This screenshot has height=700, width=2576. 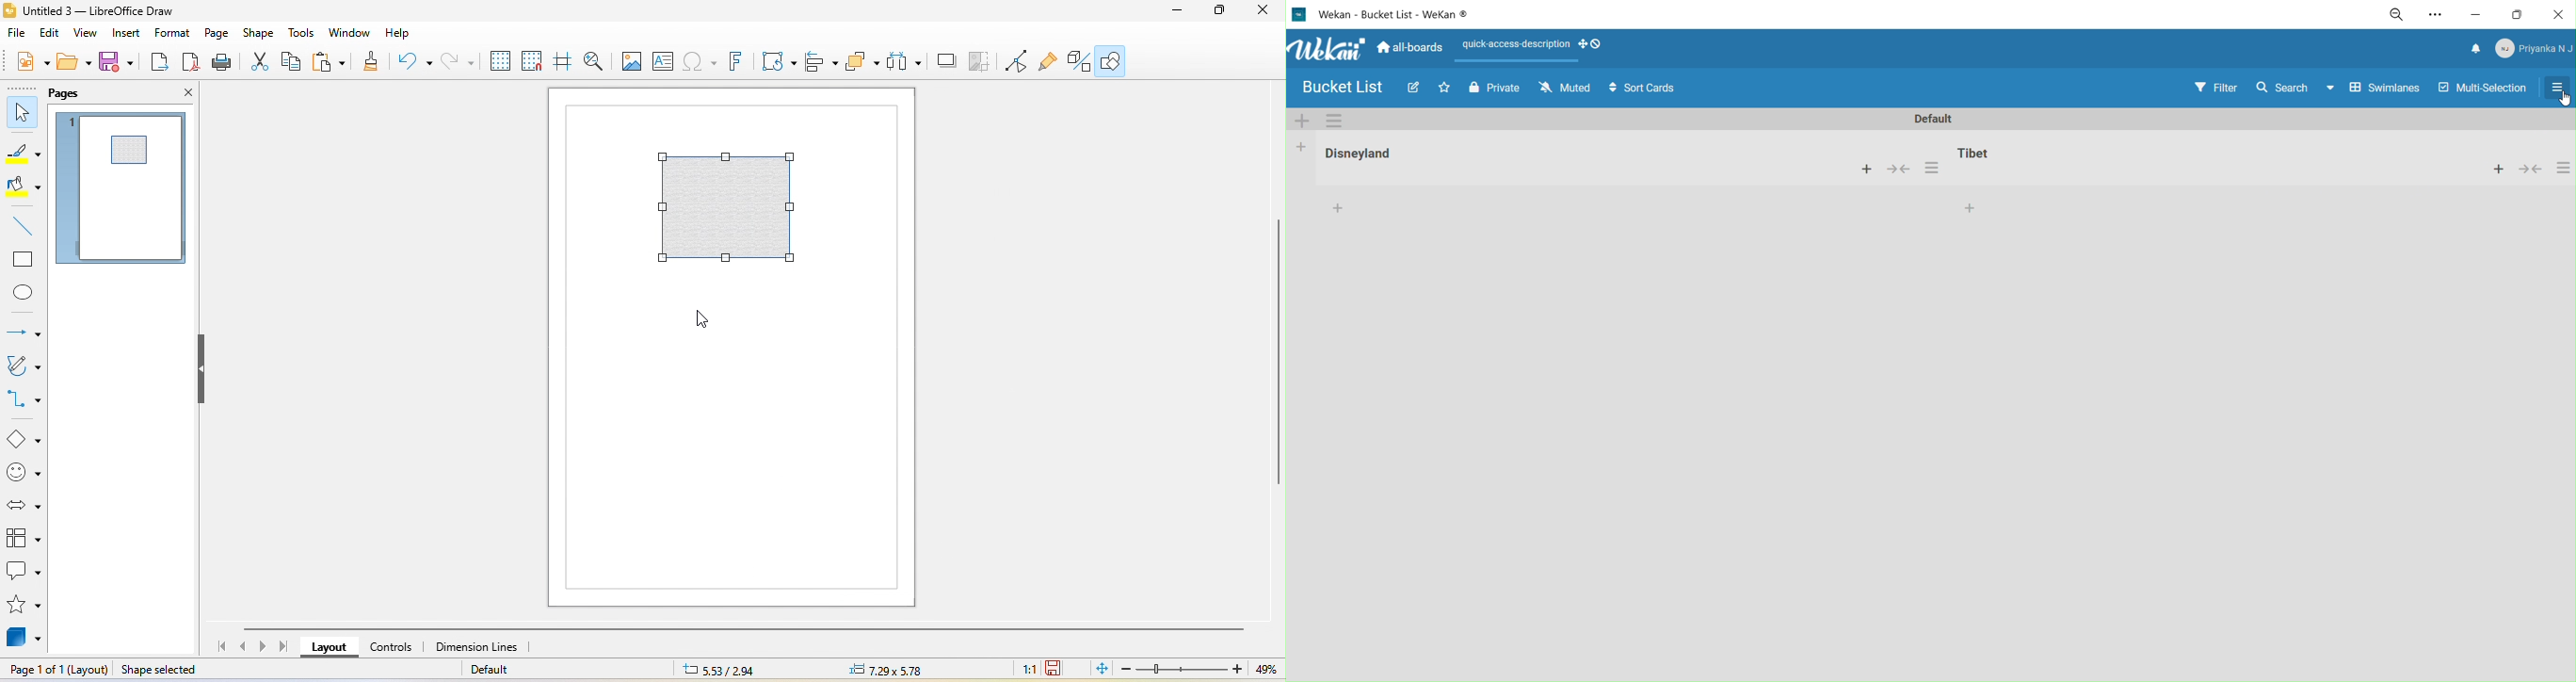 What do you see at coordinates (202, 370) in the screenshot?
I see `hide` at bounding box center [202, 370].